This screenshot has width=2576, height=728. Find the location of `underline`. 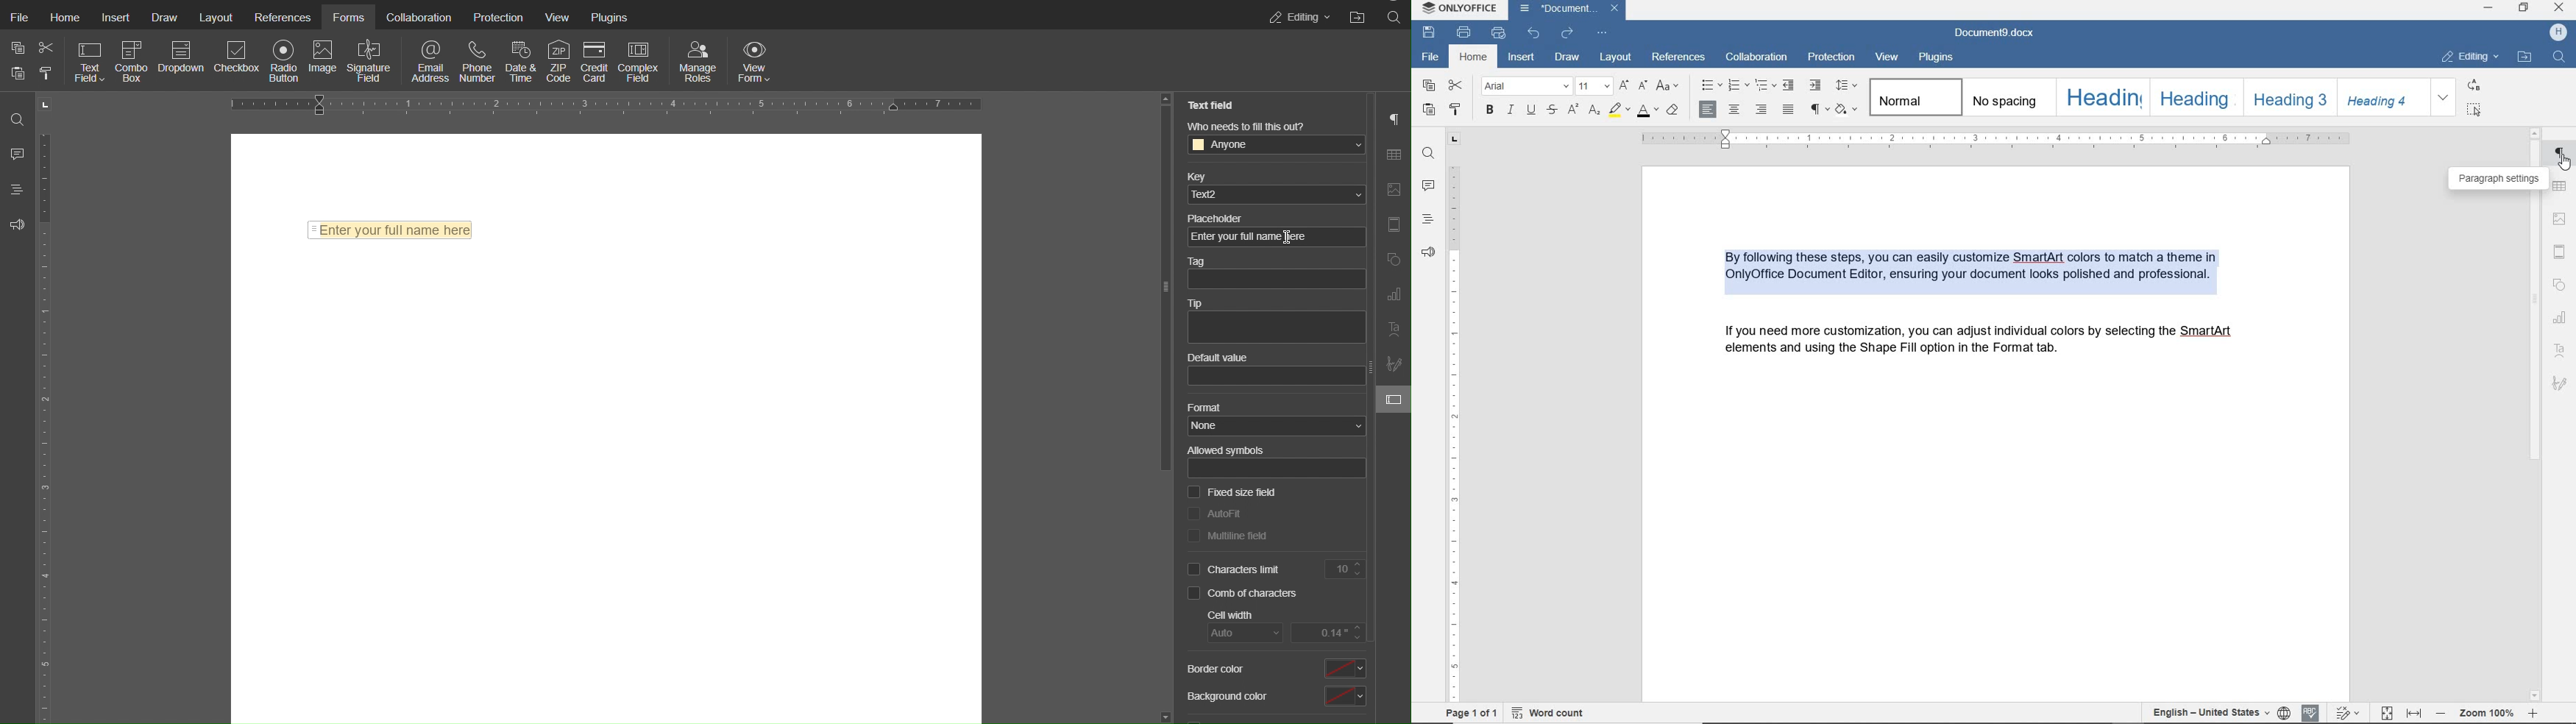

underline is located at coordinates (1531, 110).